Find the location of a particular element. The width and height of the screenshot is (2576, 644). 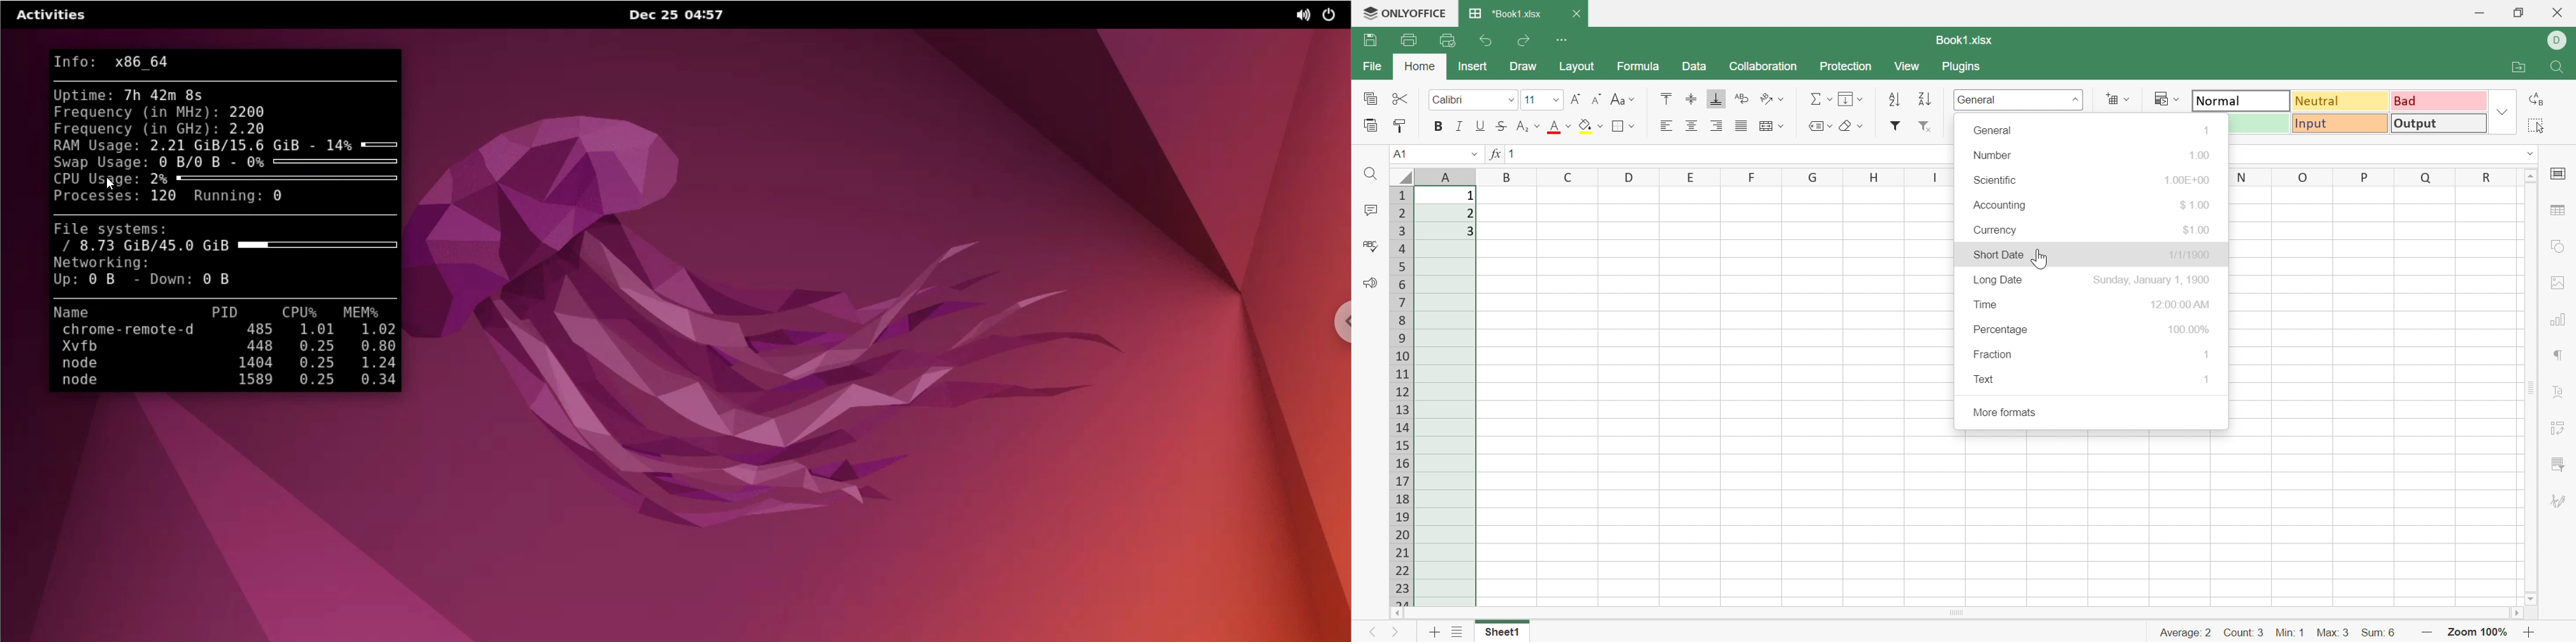

DELL is located at coordinates (2558, 41).